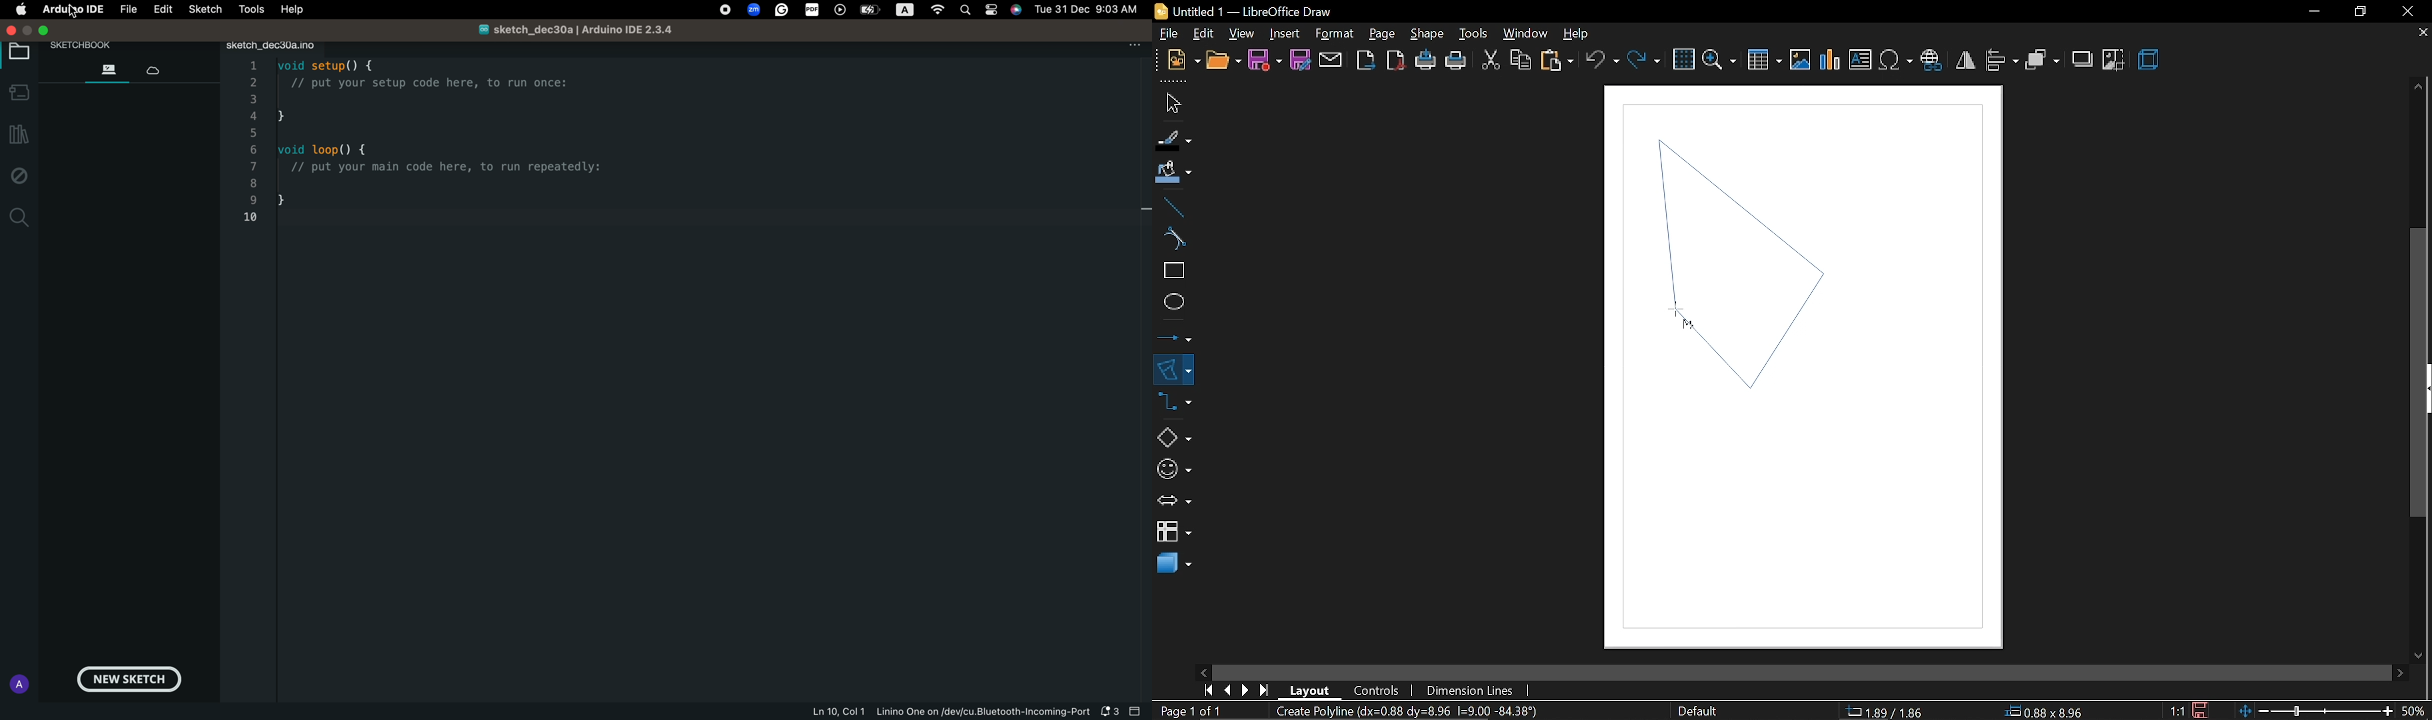  I want to click on lines and arrows, so click(1175, 334).